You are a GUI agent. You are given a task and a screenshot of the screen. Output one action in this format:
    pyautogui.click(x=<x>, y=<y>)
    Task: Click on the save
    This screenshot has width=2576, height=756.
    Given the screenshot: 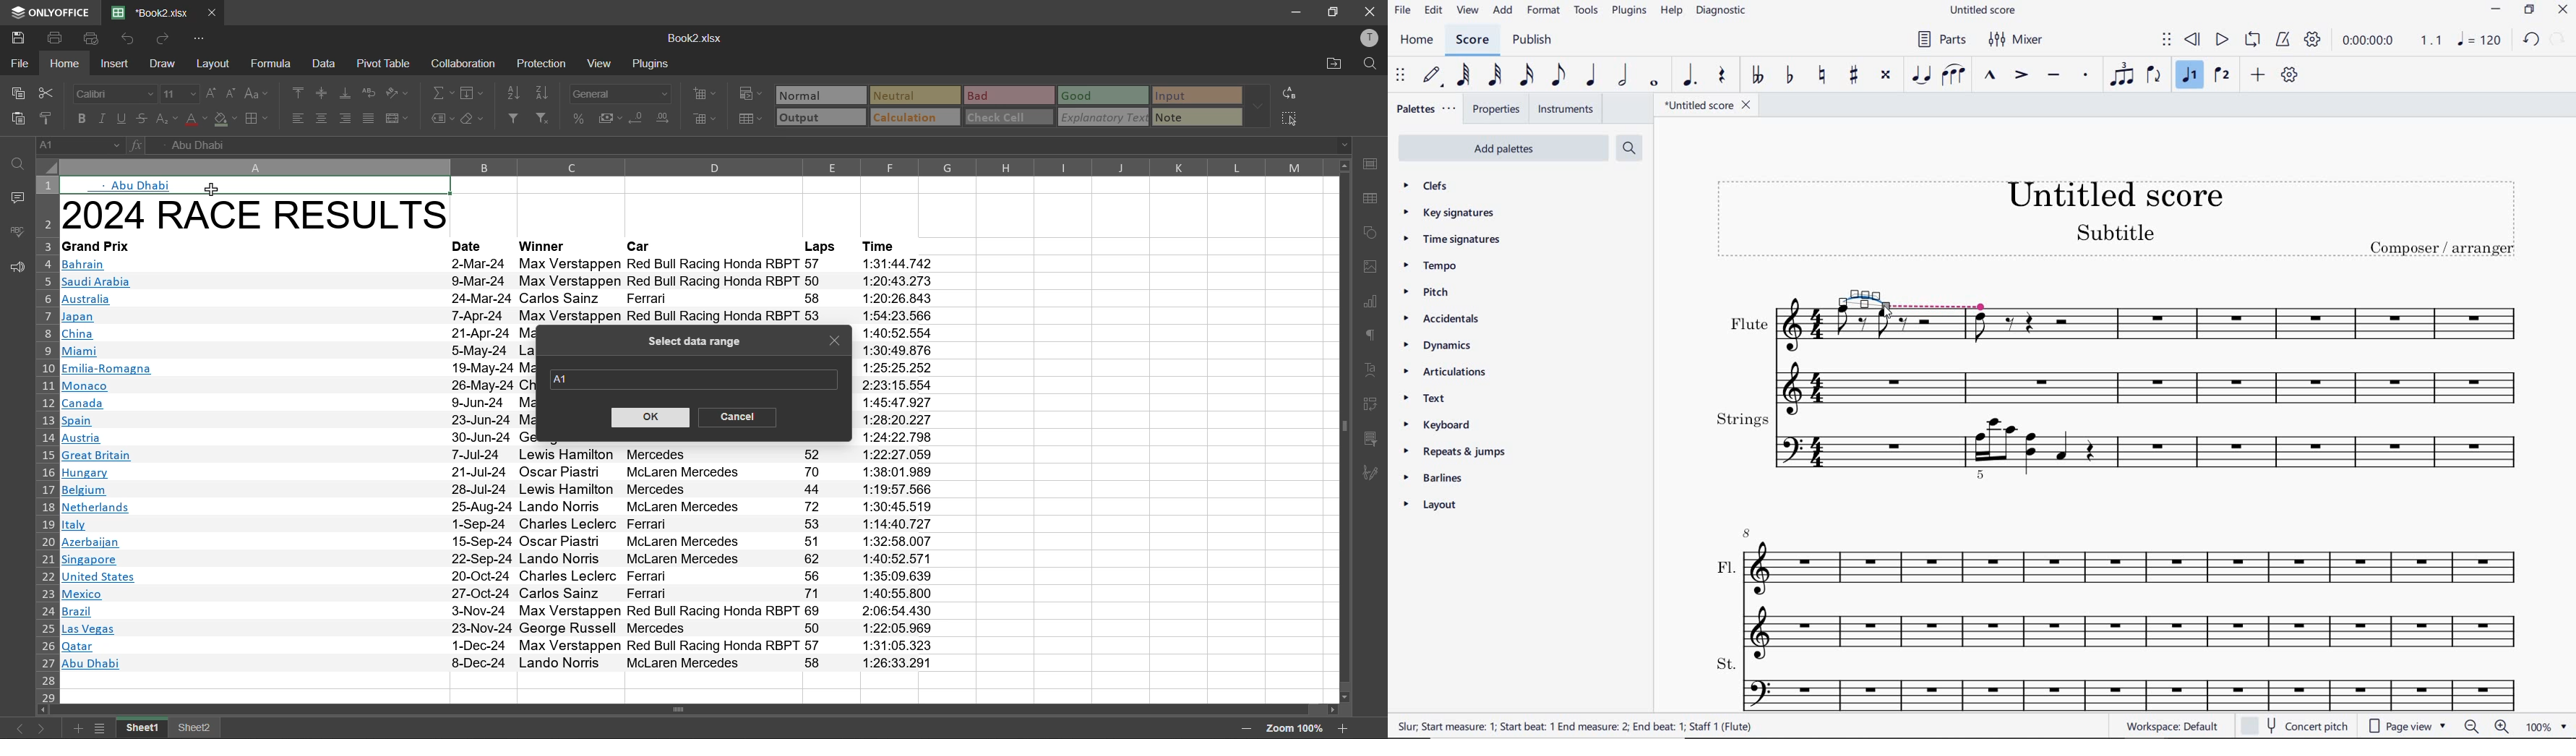 What is the action you would take?
    pyautogui.click(x=17, y=38)
    